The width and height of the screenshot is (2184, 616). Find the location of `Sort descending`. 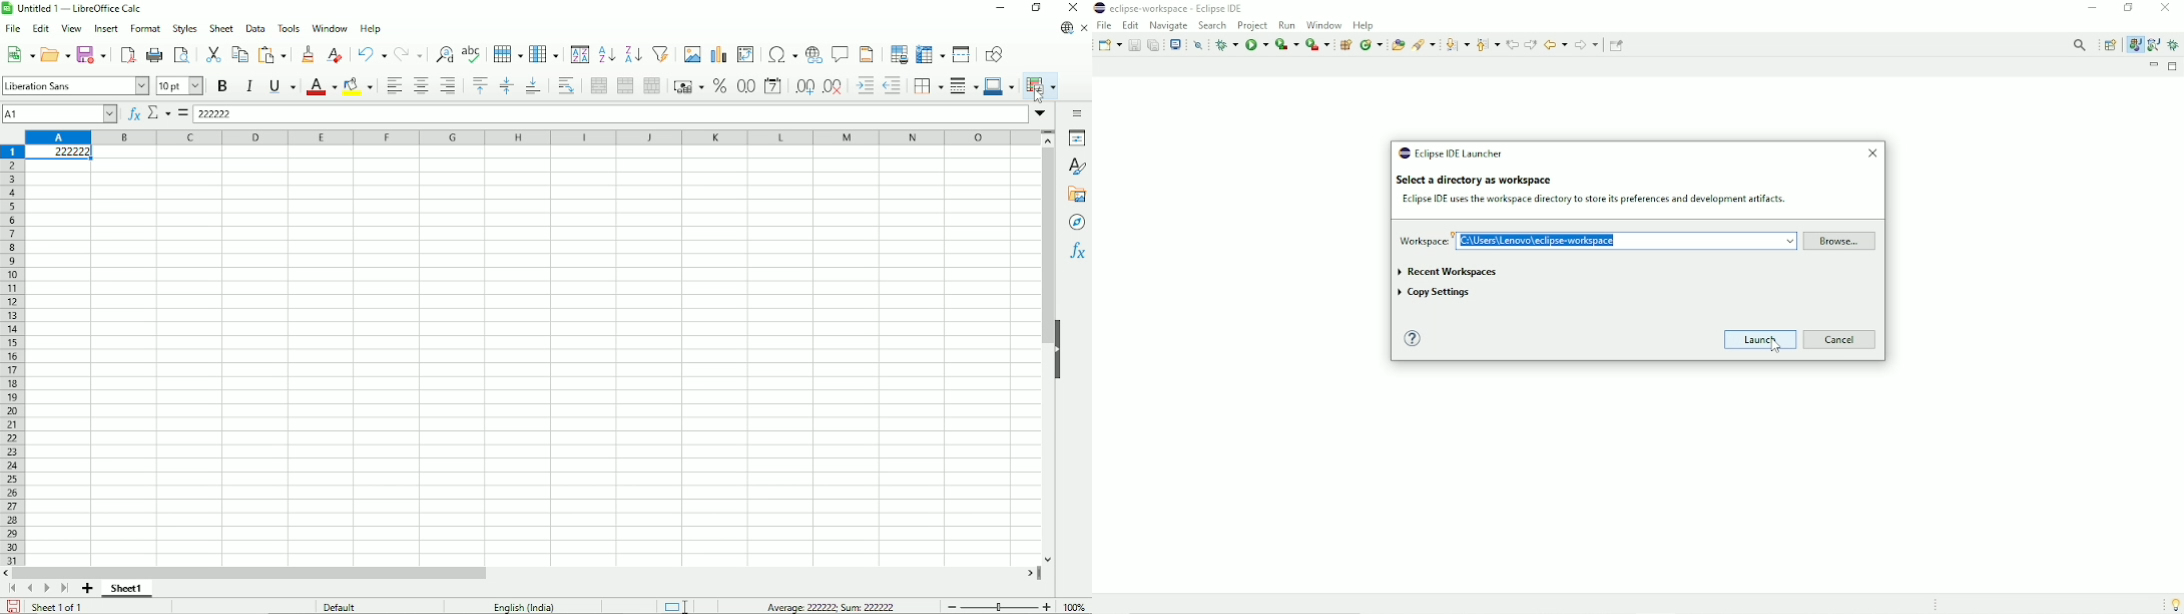

Sort descending is located at coordinates (632, 54).